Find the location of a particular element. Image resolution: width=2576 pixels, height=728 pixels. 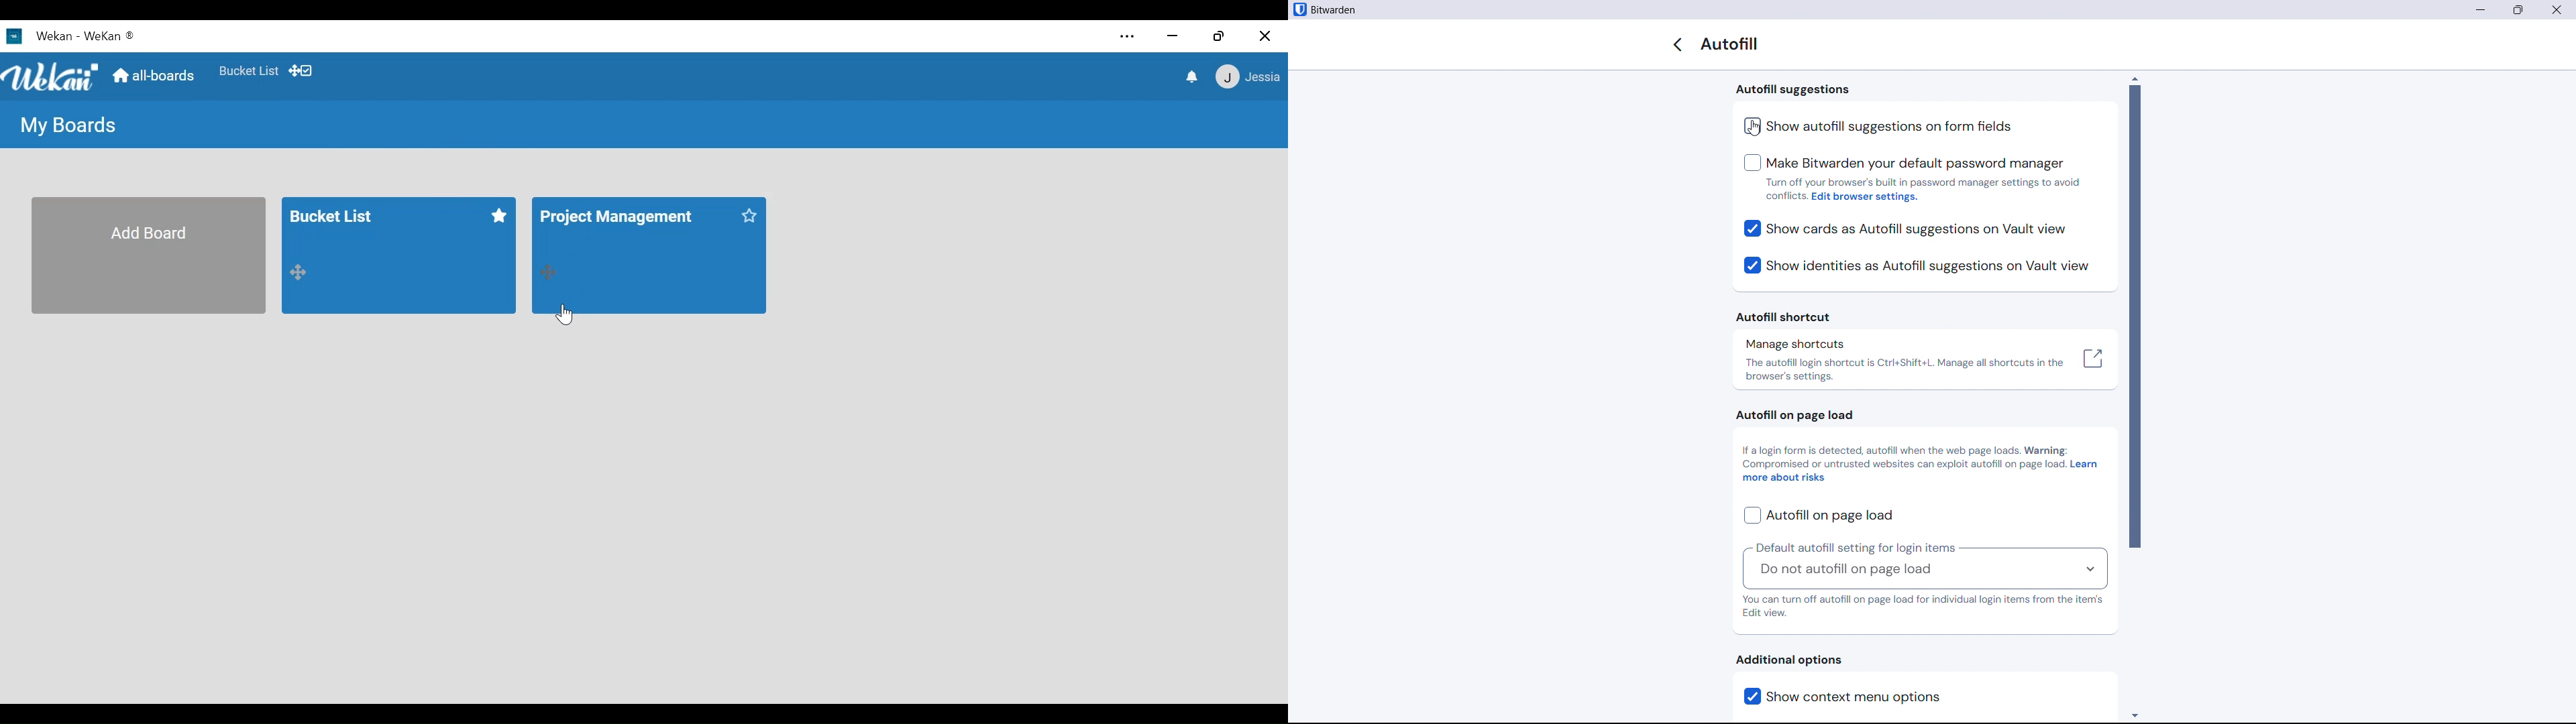

Auto fill on page load  is located at coordinates (1791, 416).